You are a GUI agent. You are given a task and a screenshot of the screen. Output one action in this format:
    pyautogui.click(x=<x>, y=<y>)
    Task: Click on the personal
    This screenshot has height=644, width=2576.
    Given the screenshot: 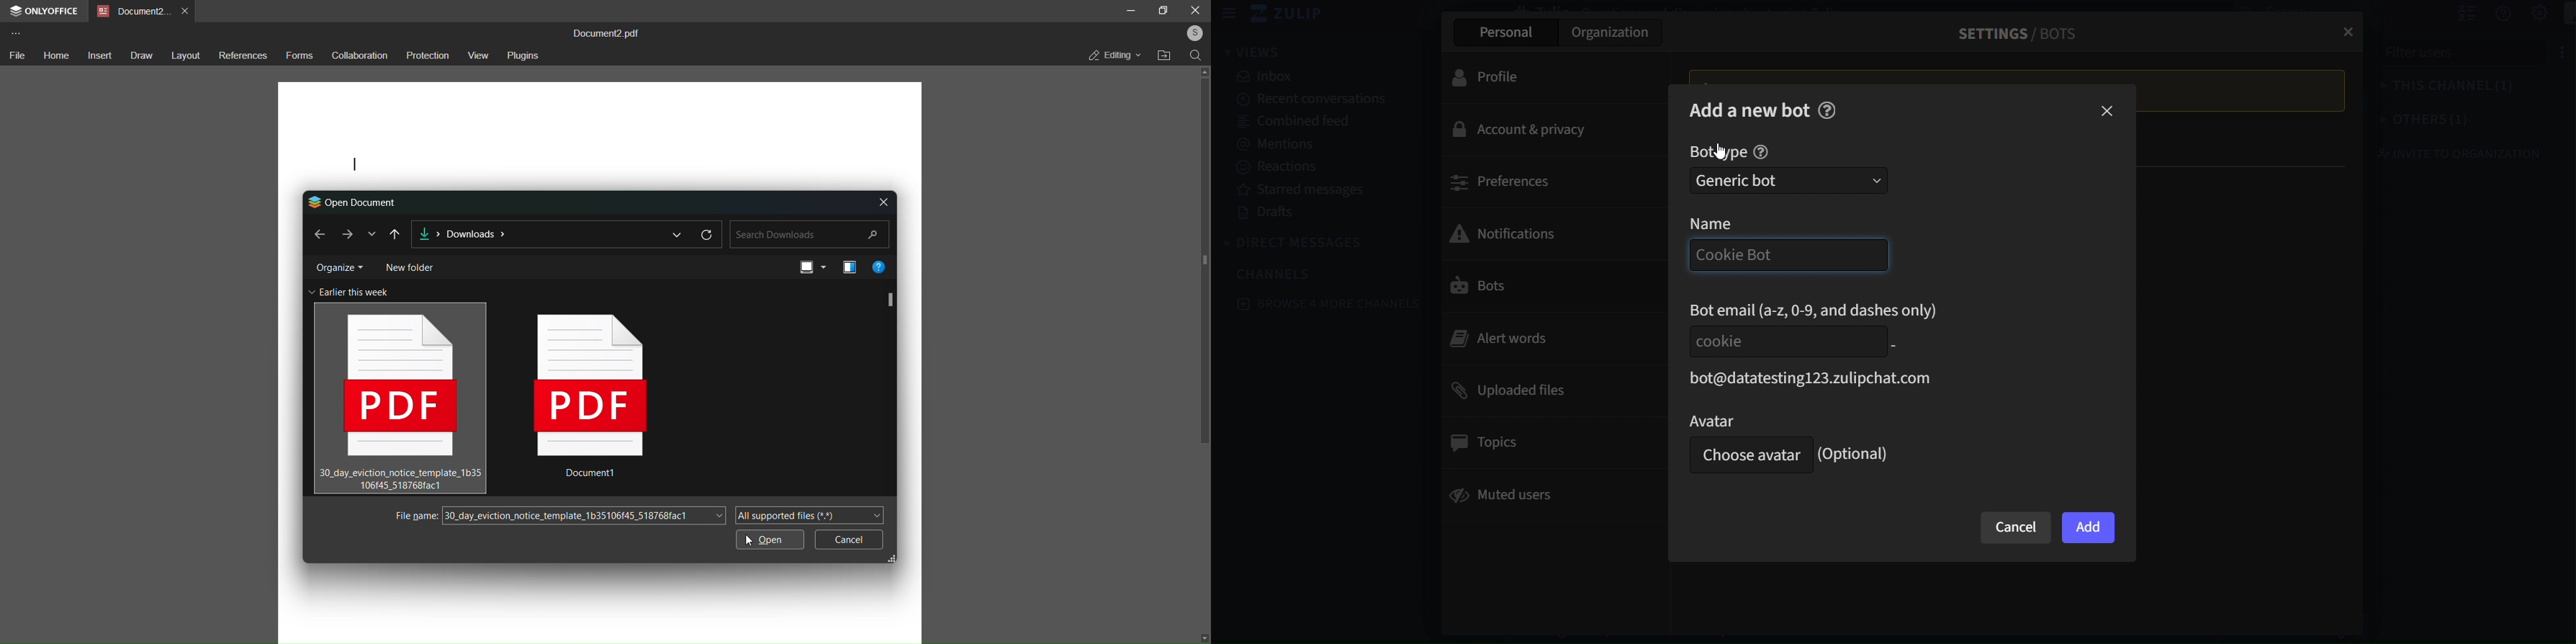 What is the action you would take?
    pyautogui.click(x=1503, y=32)
    